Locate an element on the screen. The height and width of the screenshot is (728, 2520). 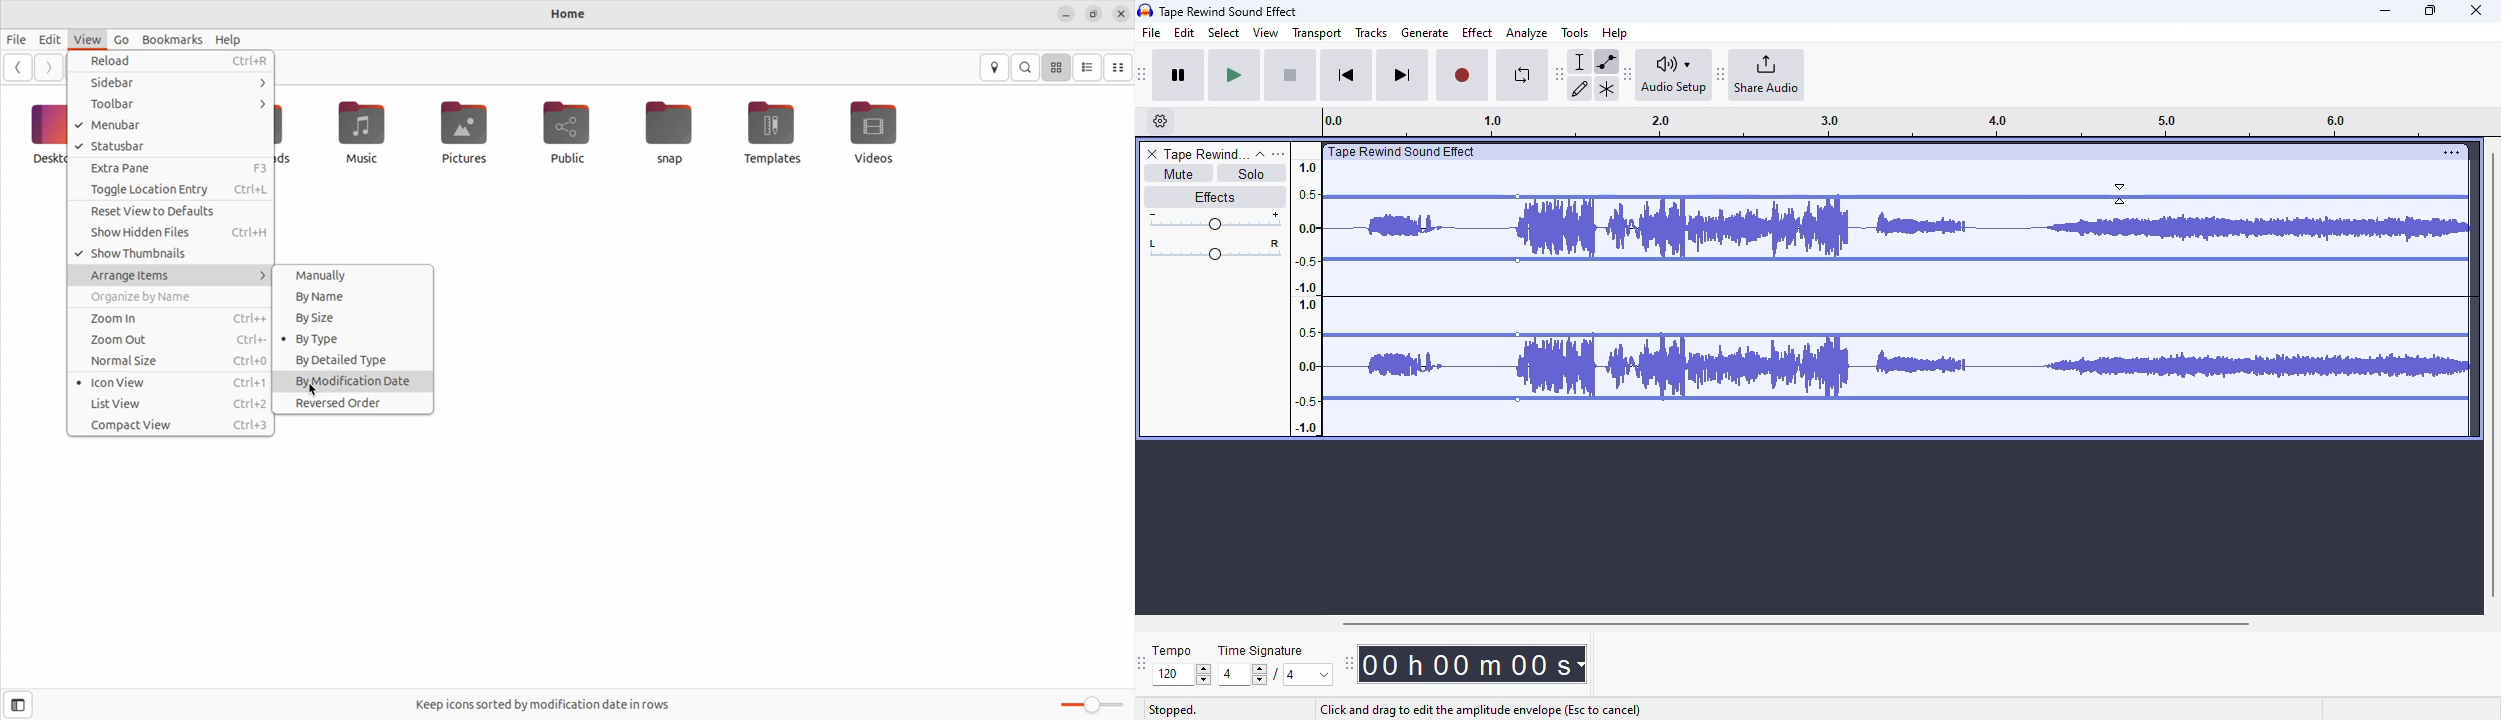
effect is located at coordinates (1477, 32).